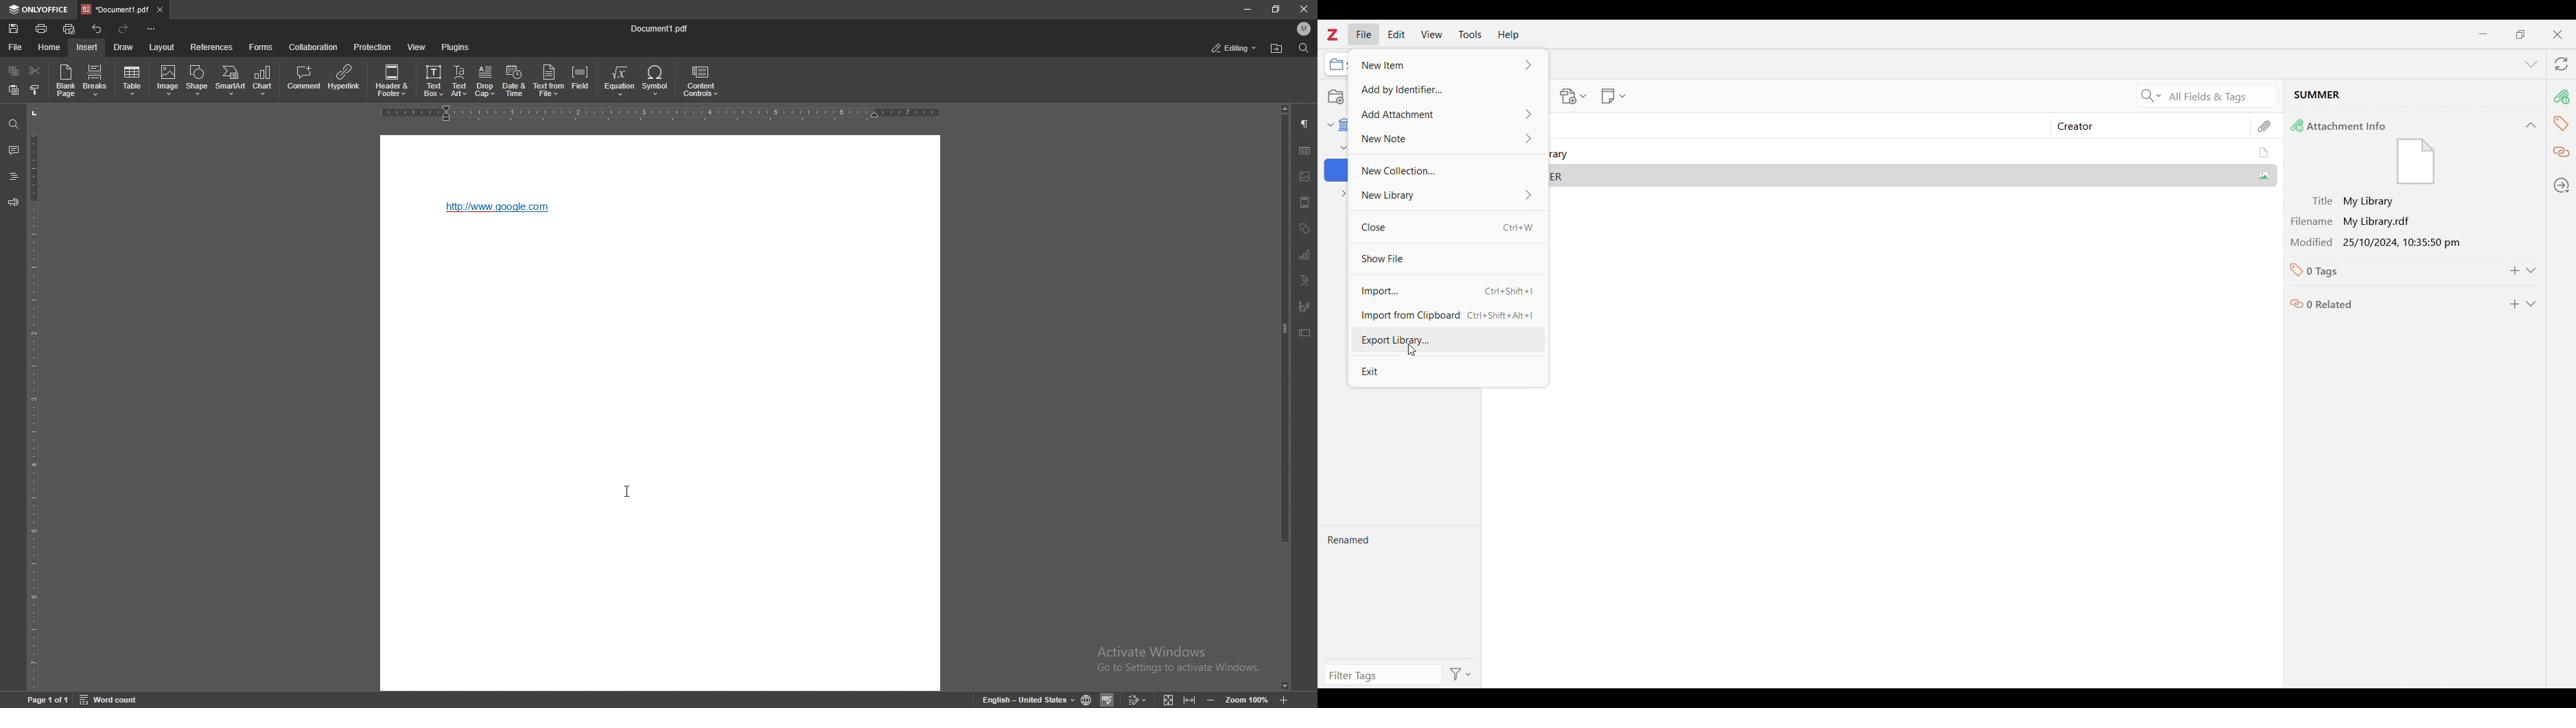  Describe the element at coordinates (1447, 88) in the screenshot. I see `Add by identifier` at that location.